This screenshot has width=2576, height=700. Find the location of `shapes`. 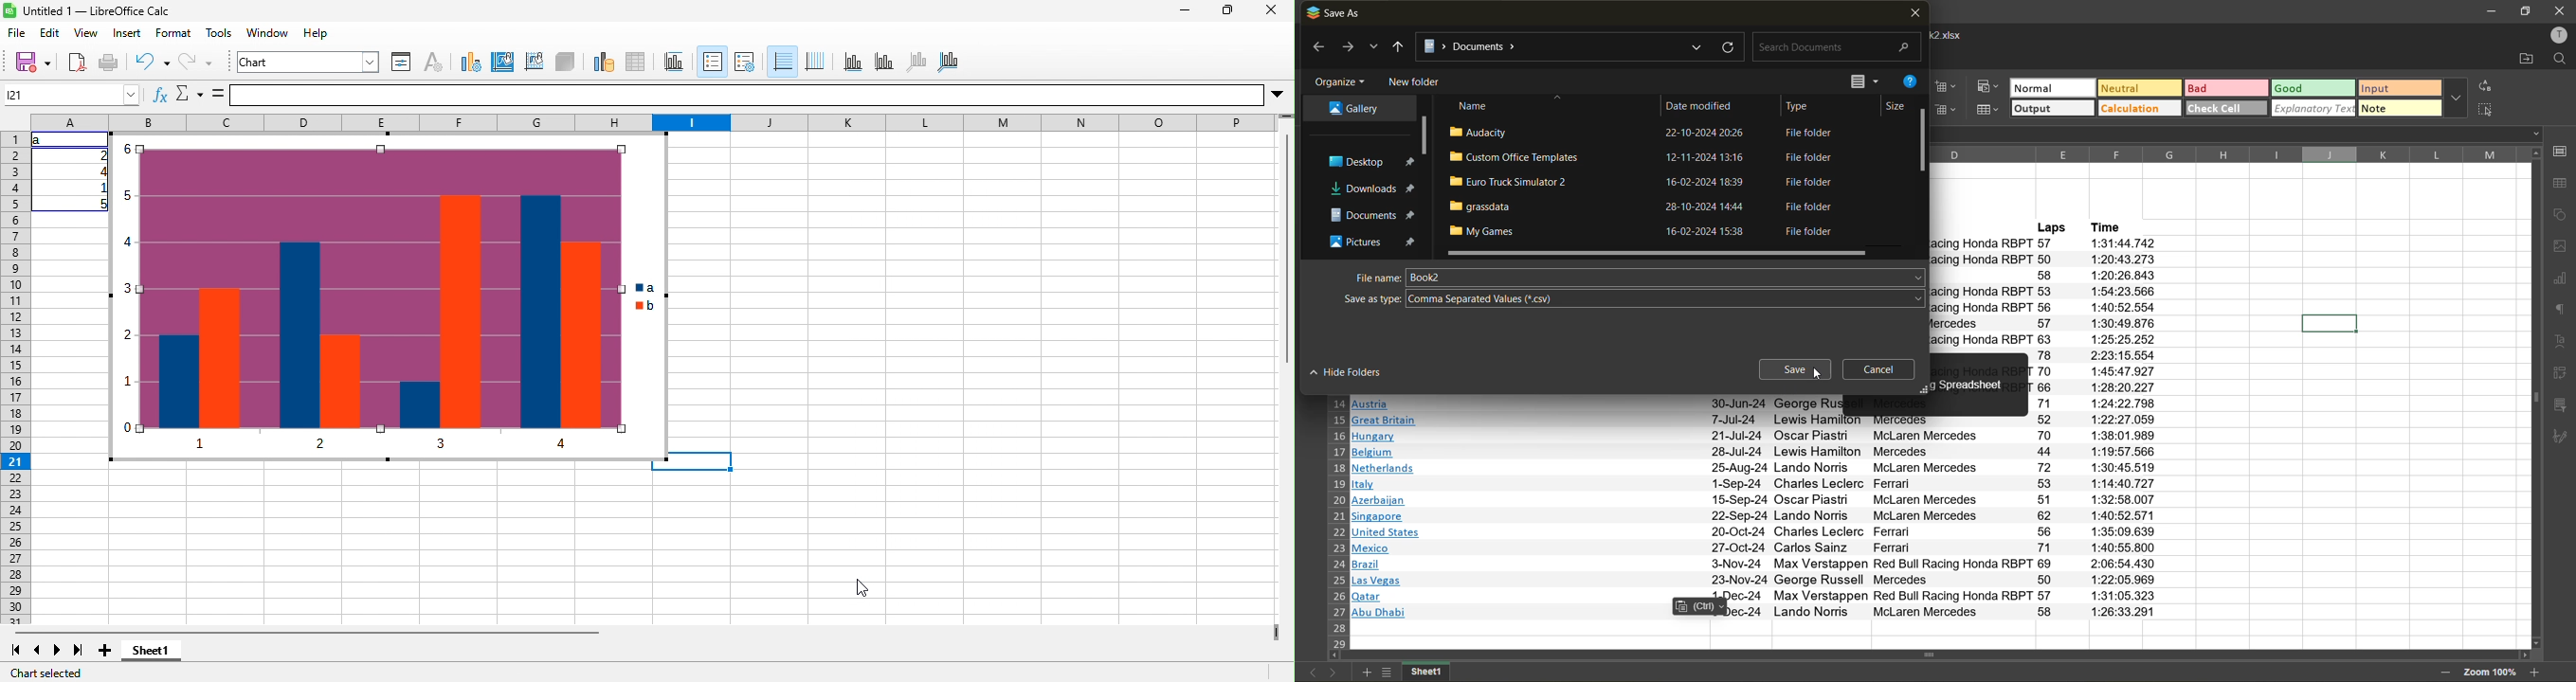

shapes is located at coordinates (2561, 218).